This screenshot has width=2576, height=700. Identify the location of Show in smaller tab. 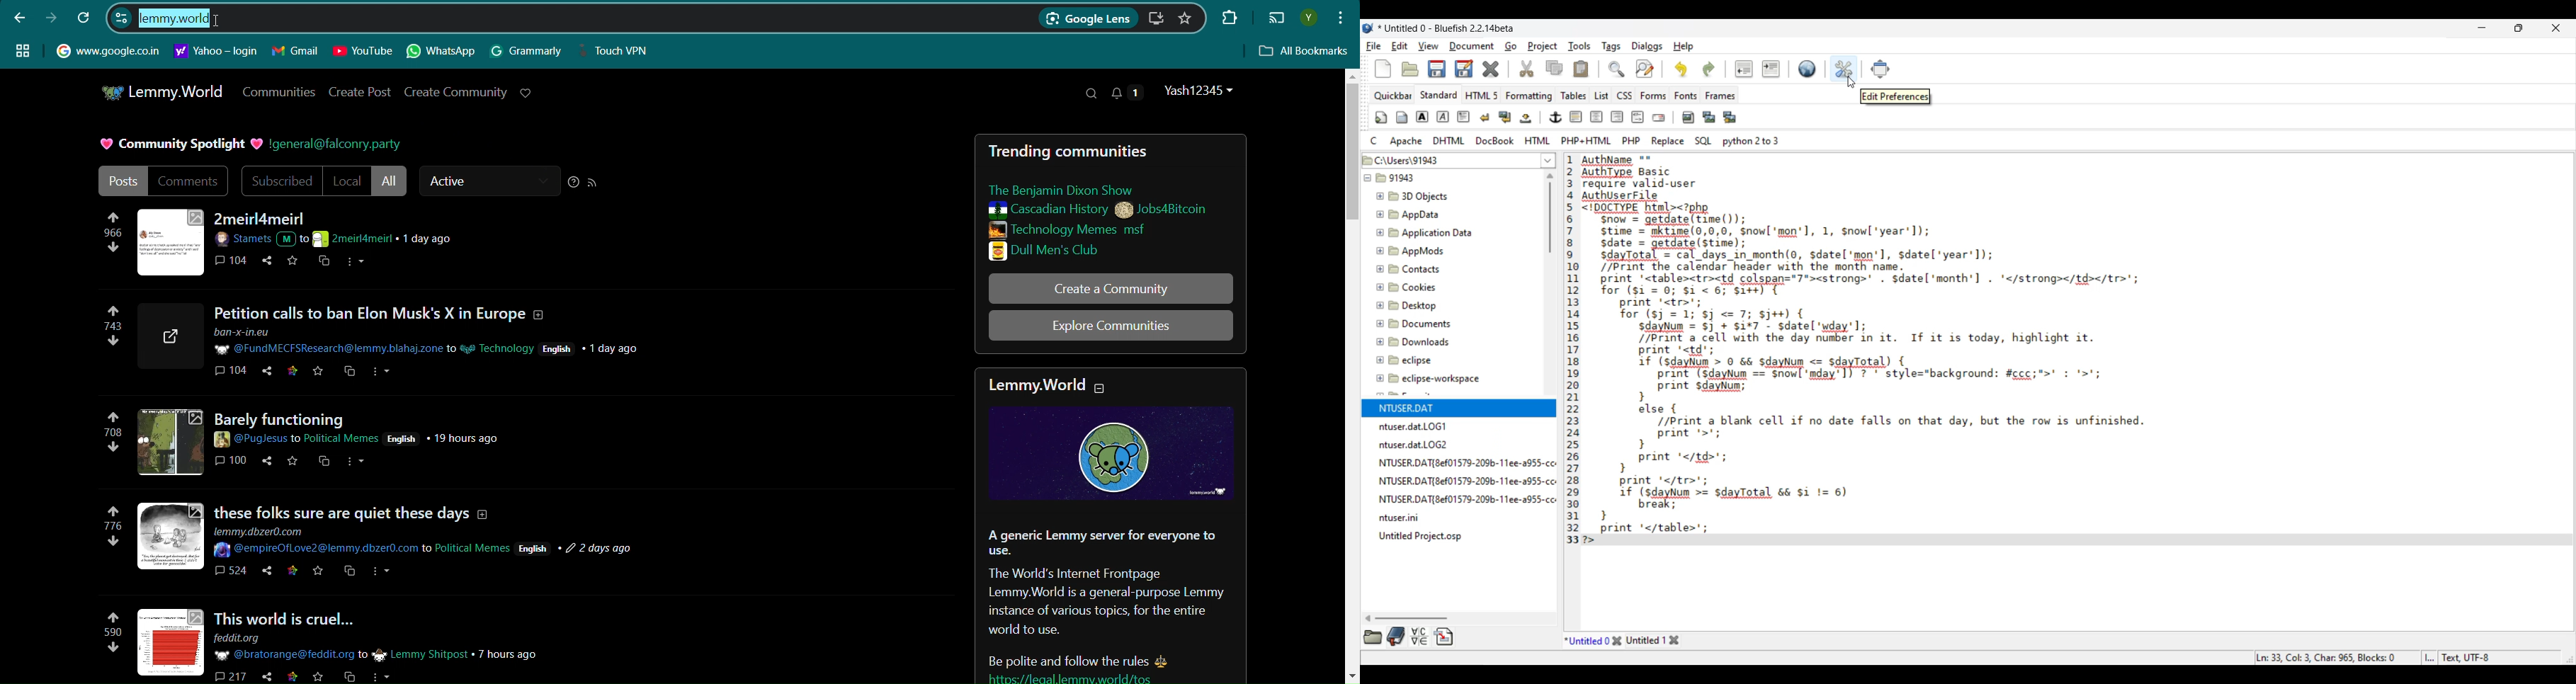
(2519, 28).